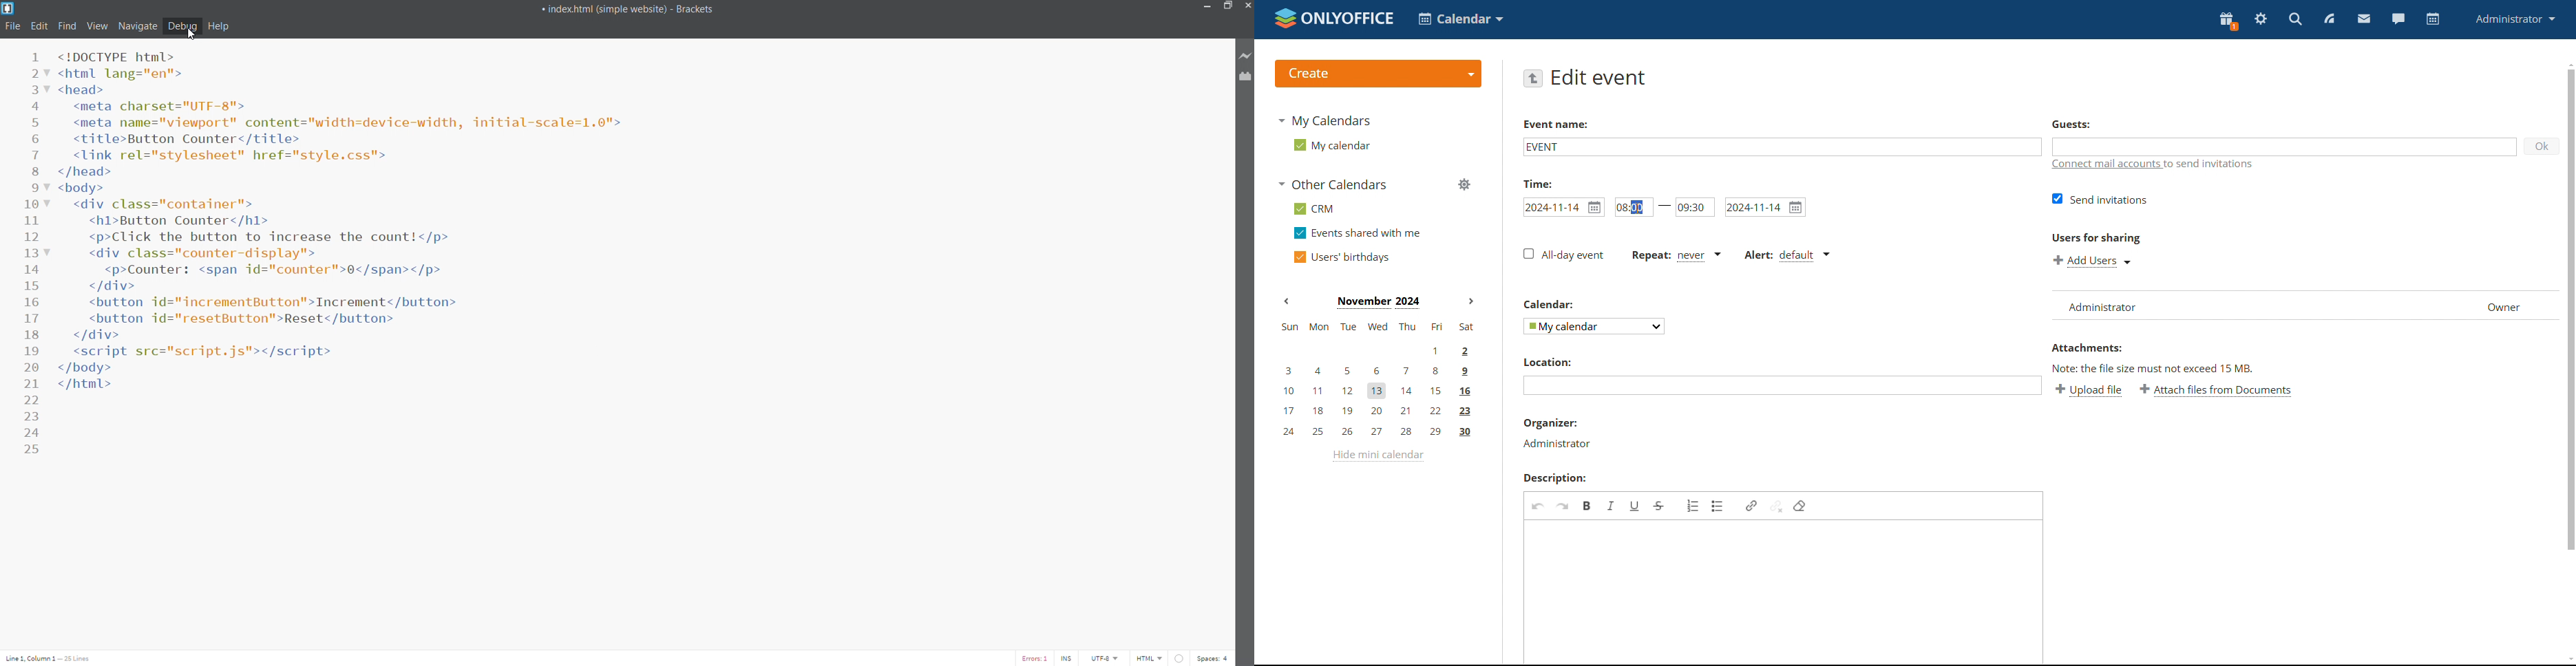 The height and width of the screenshot is (672, 2576). I want to click on description, so click(1555, 478).